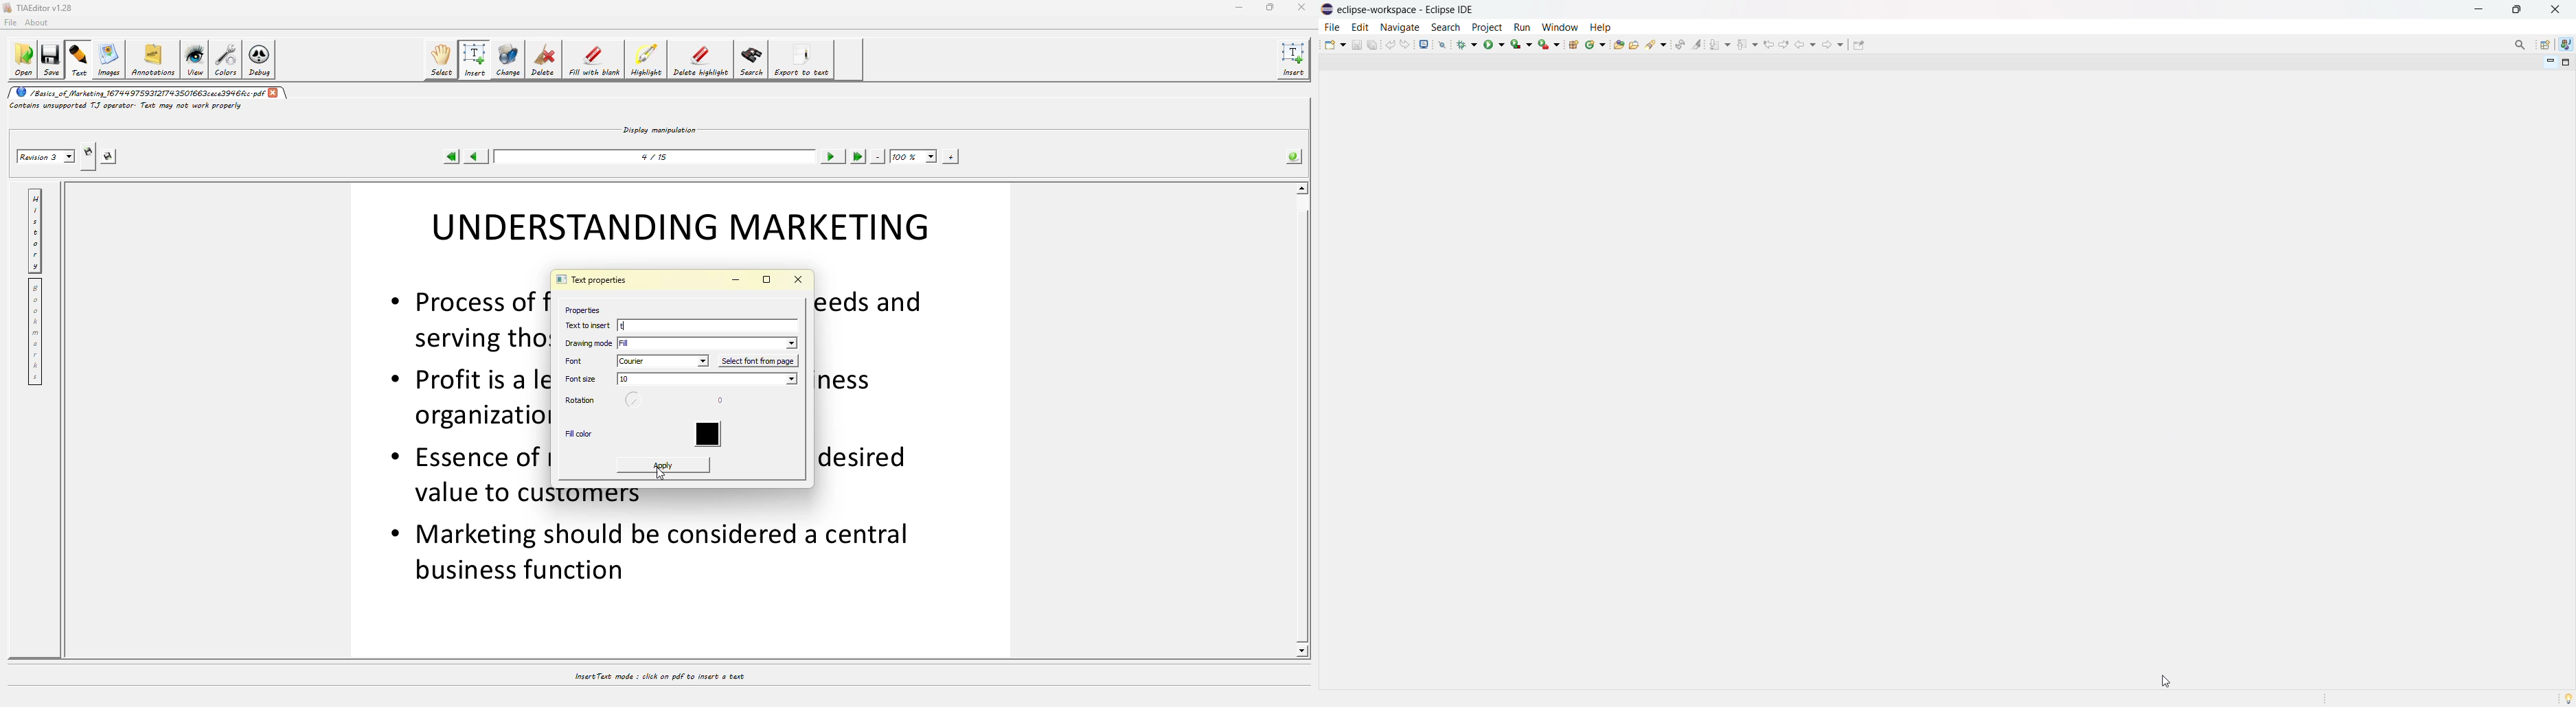 The height and width of the screenshot is (728, 2576). Describe the element at coordinates (1331, 27) in the screenshot. I see `file` at that location.